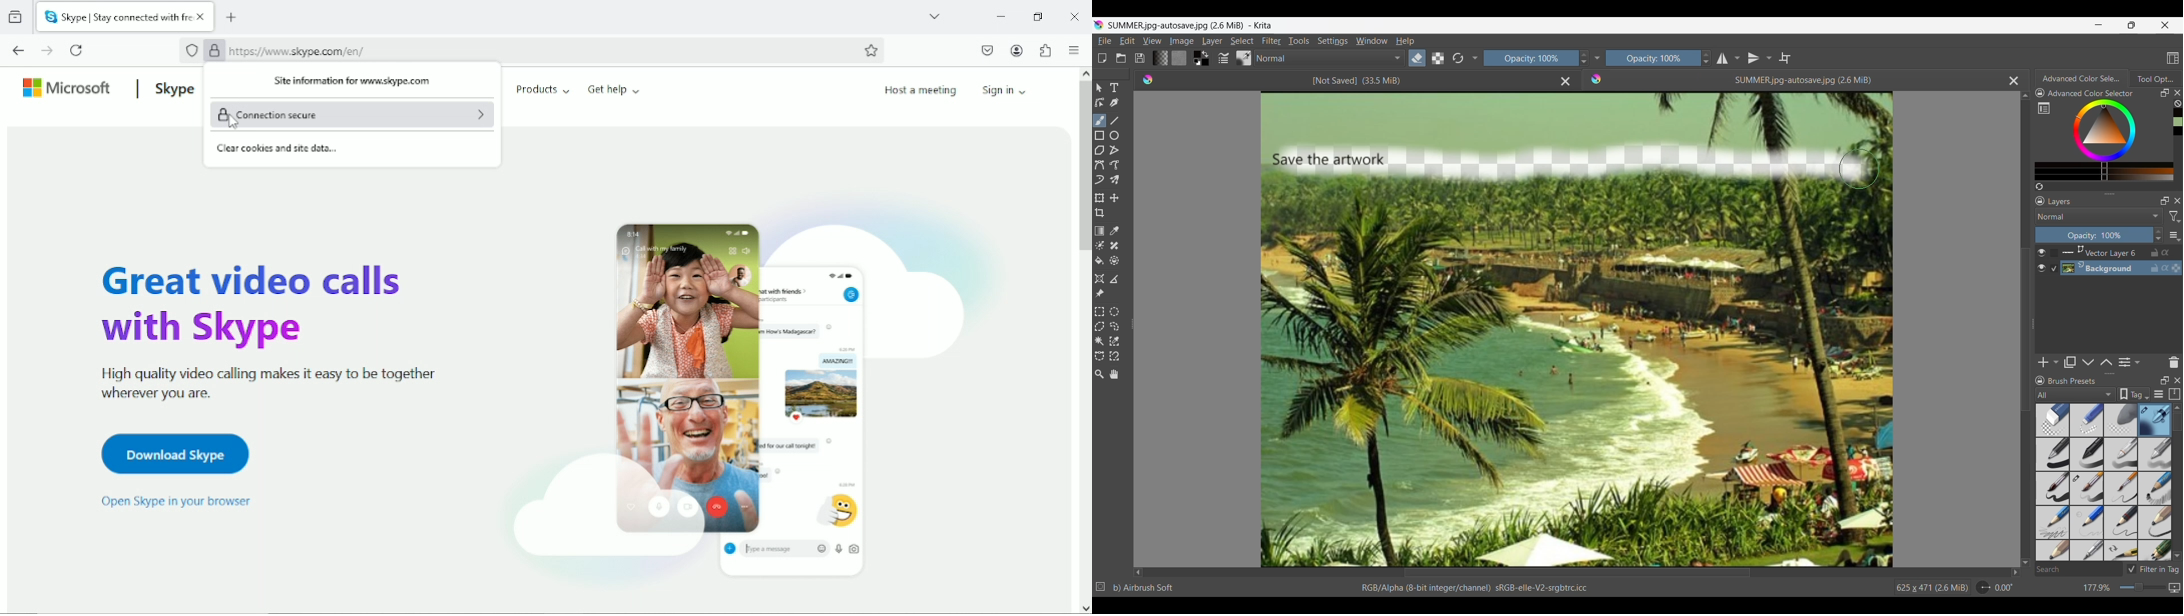 Image resolution: width=2184 pixels, height=616 pixels. What do you see at coordinates (1114, 88) in the screenshot?
I see `Type tool` at bounding box center [1114, 88].